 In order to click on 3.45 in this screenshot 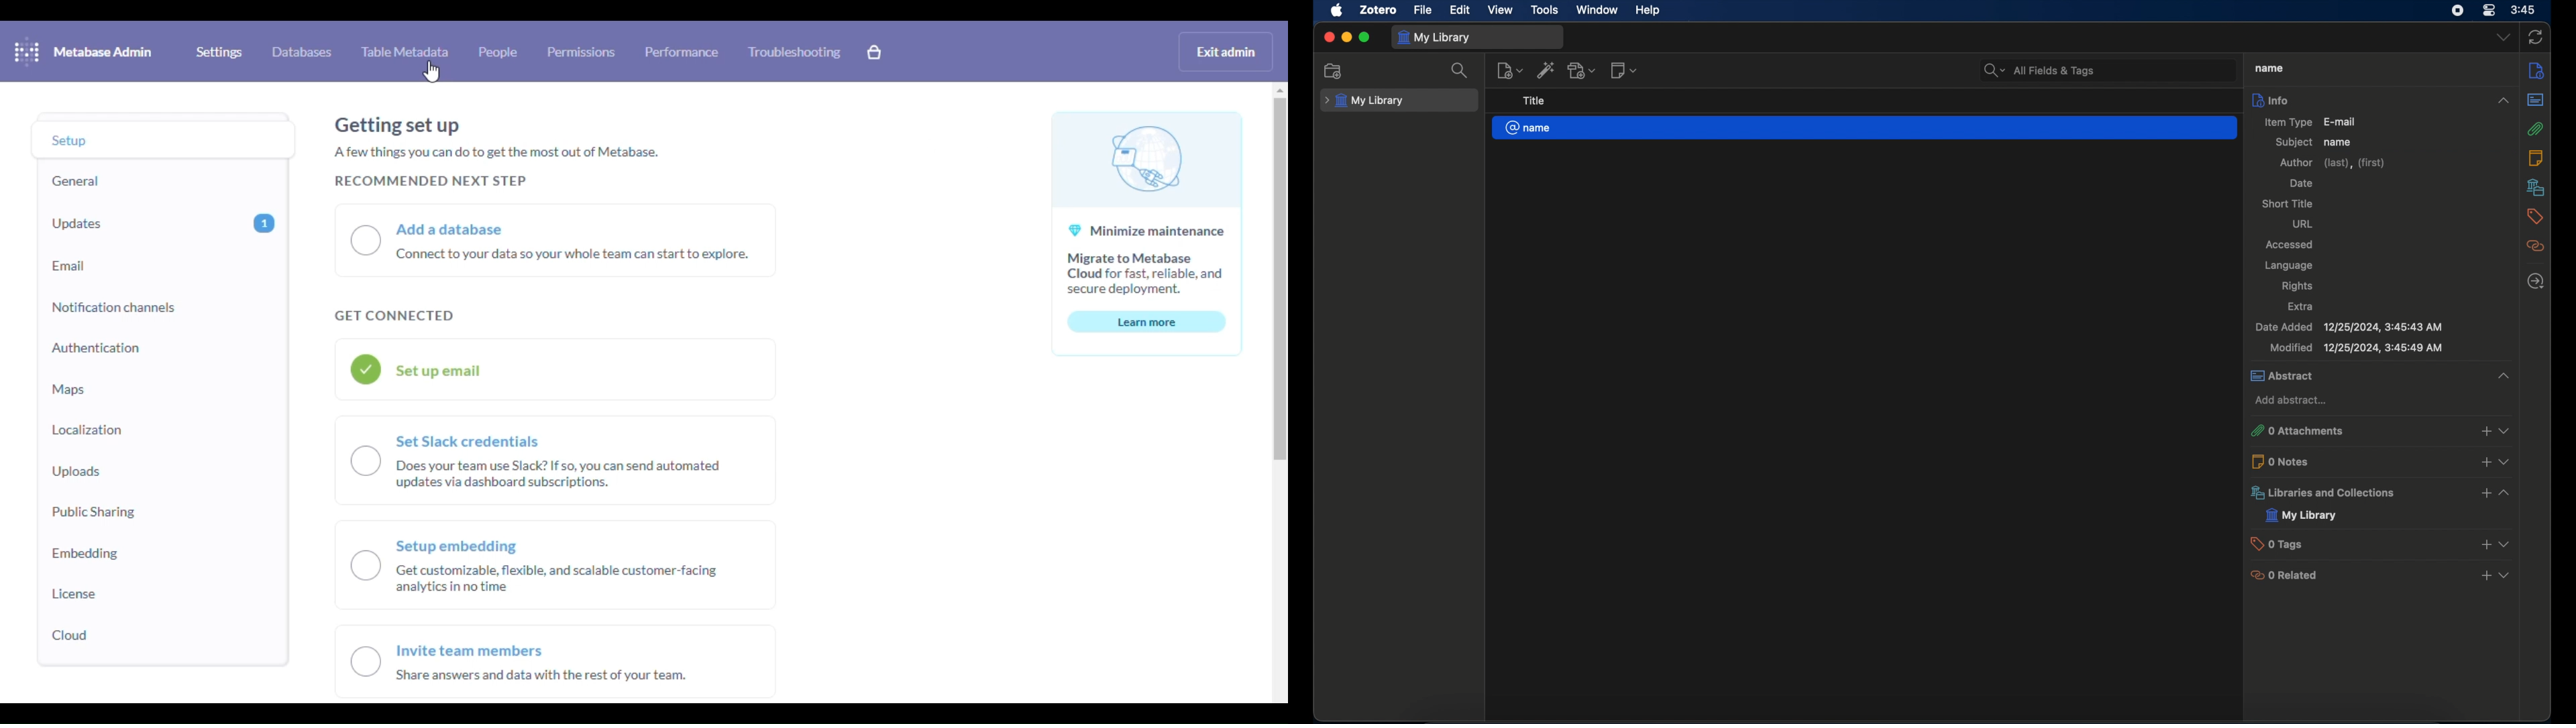, I will do `click(2523, 11)`.